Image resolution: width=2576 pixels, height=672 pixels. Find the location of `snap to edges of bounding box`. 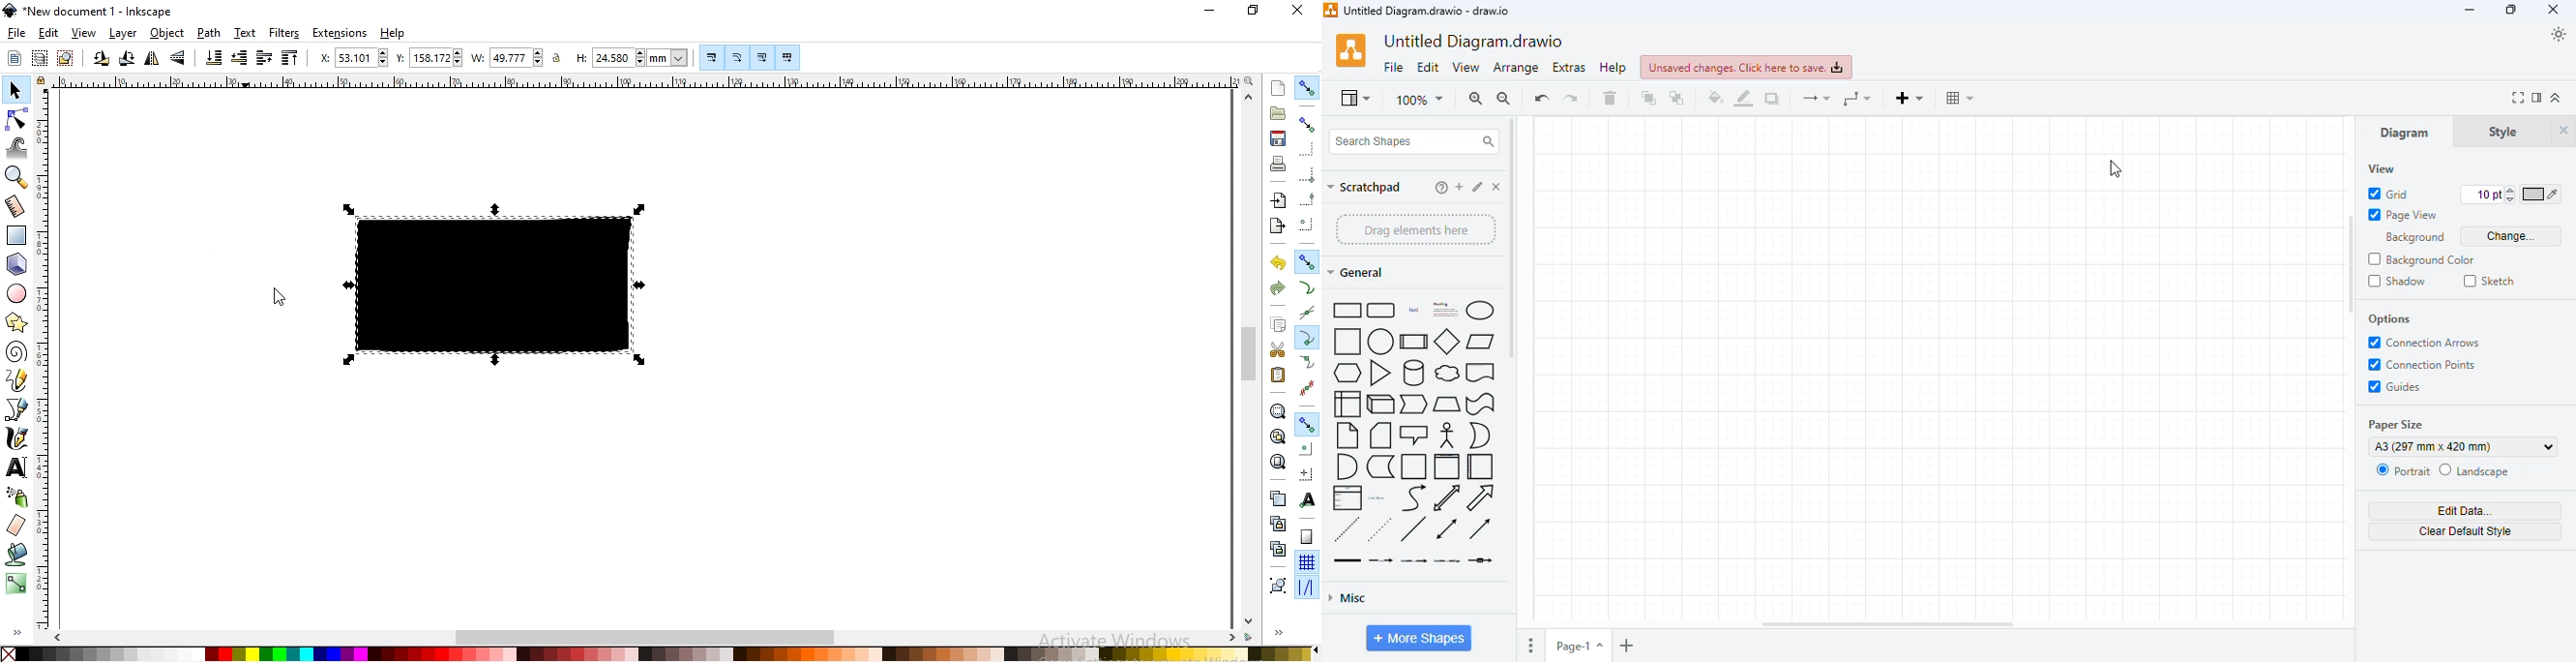

snap to edges of bounding box is located at coordinates (1307, 150).